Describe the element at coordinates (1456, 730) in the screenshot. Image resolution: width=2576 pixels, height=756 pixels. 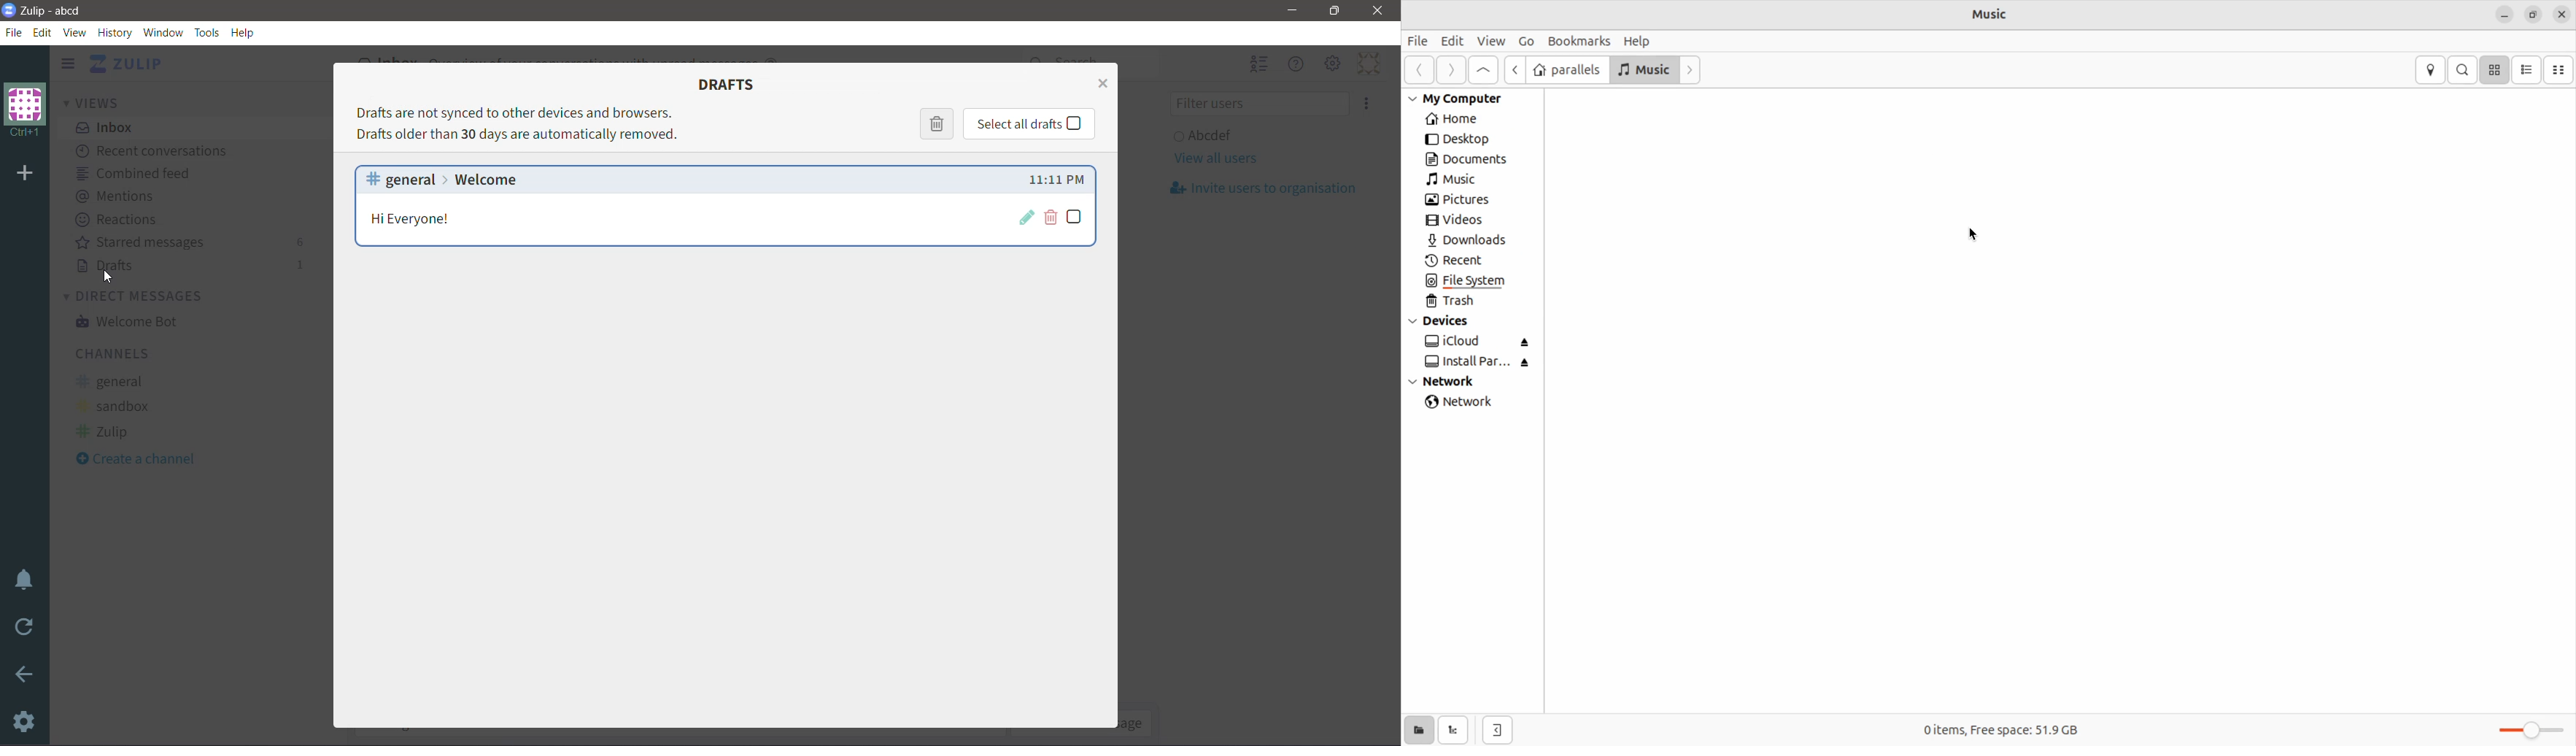
I see `show tree view` at that location.